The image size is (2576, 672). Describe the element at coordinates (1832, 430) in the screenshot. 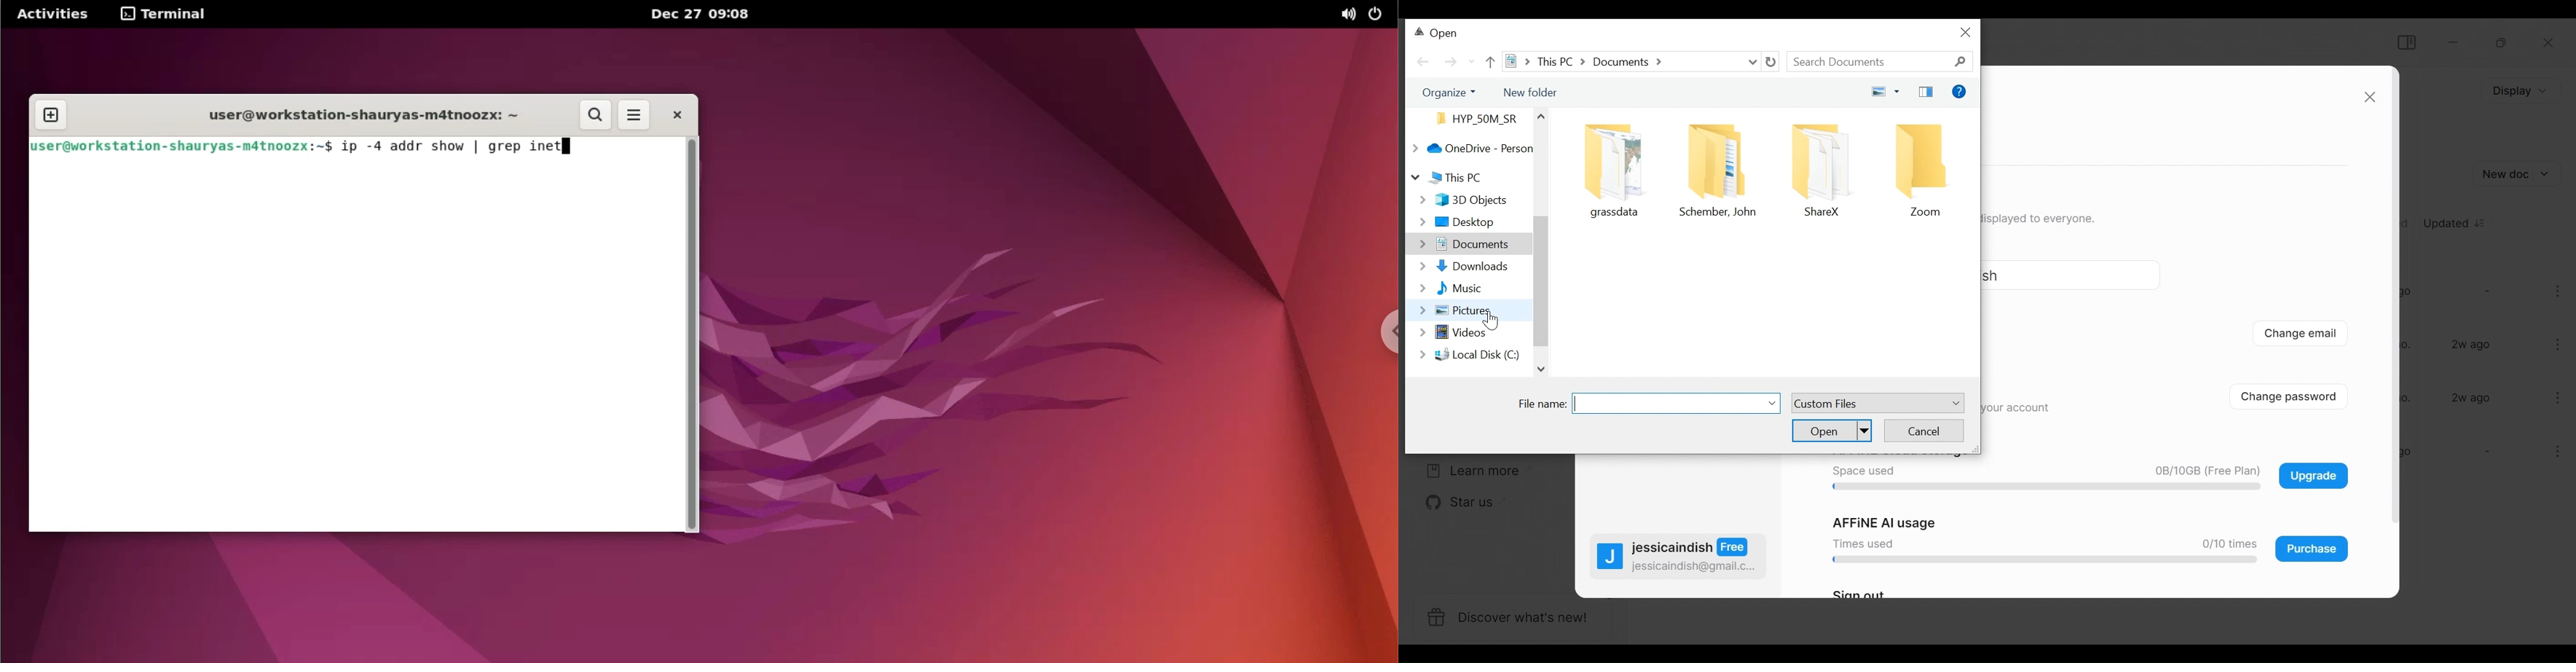

I see `Open` at that location.